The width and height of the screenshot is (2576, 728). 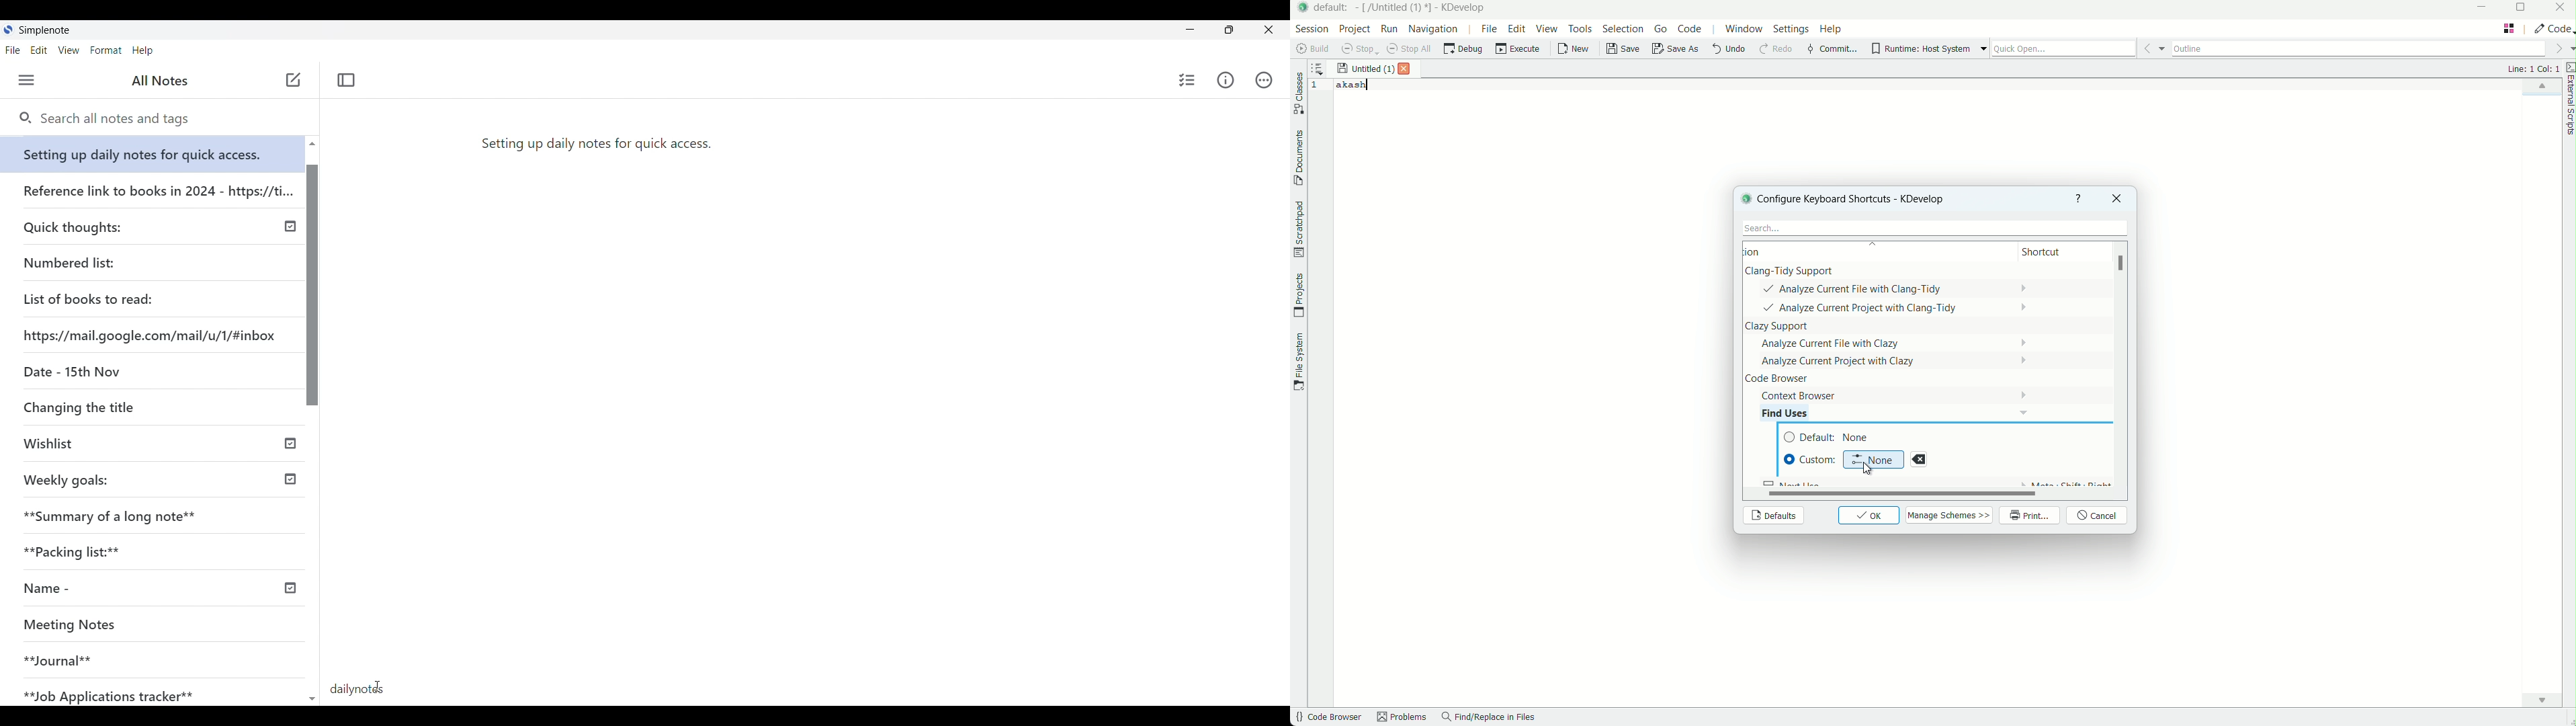 I want to click on Info, so click(x=1225, y=81).